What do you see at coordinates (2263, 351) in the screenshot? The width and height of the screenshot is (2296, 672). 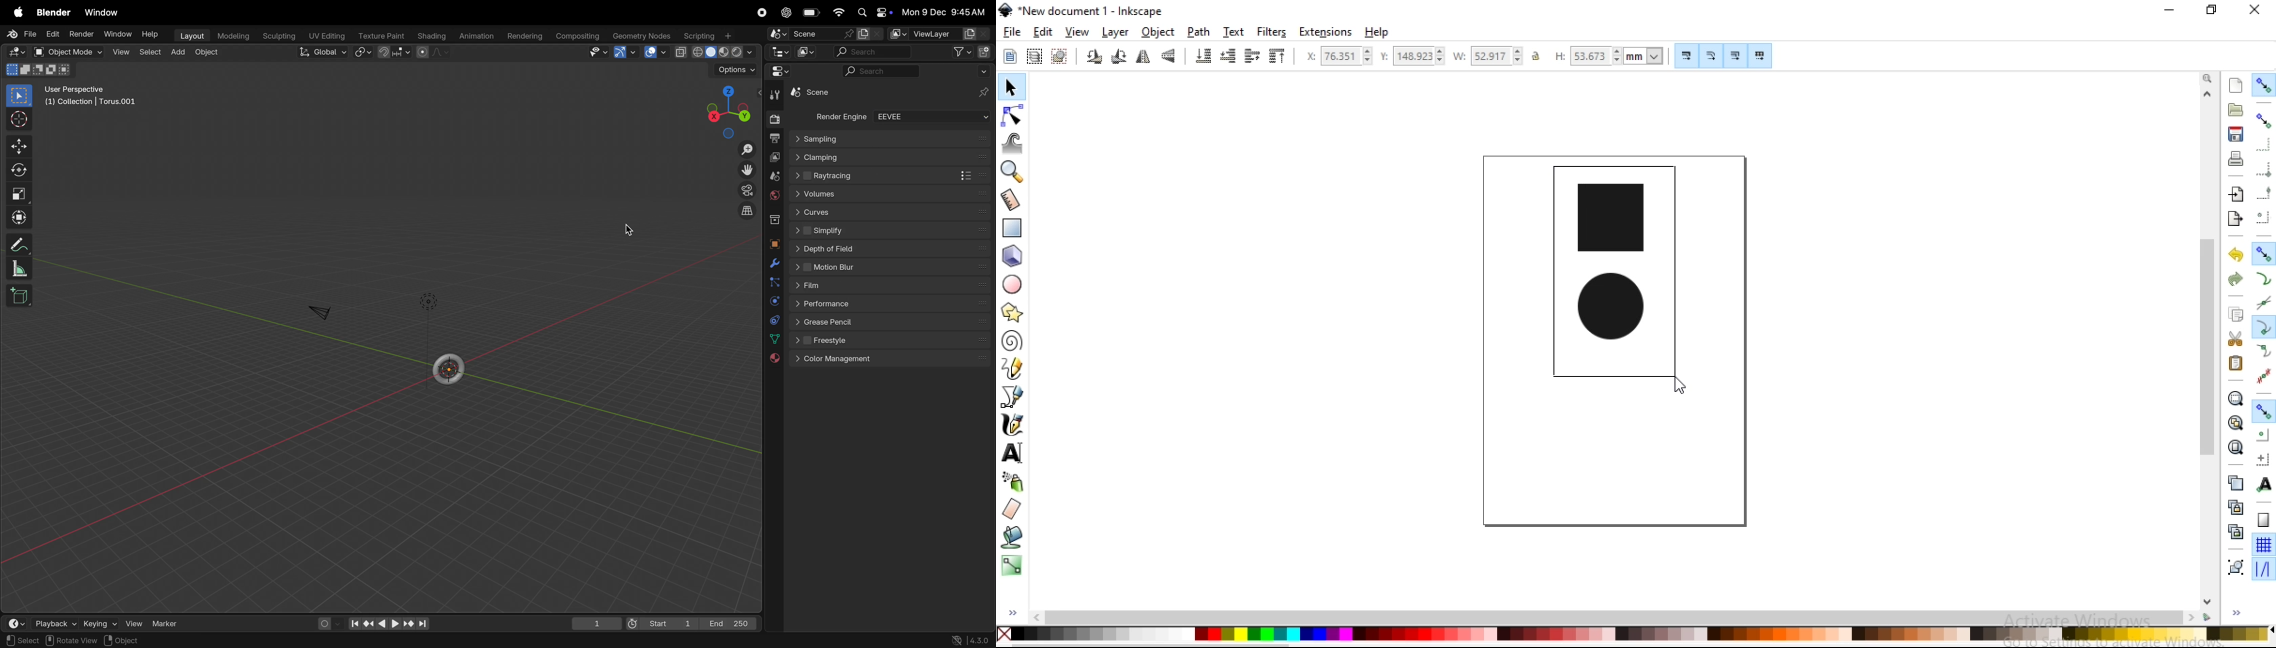 I see `snap smooth nodes` at bounding box center [2263, 351].